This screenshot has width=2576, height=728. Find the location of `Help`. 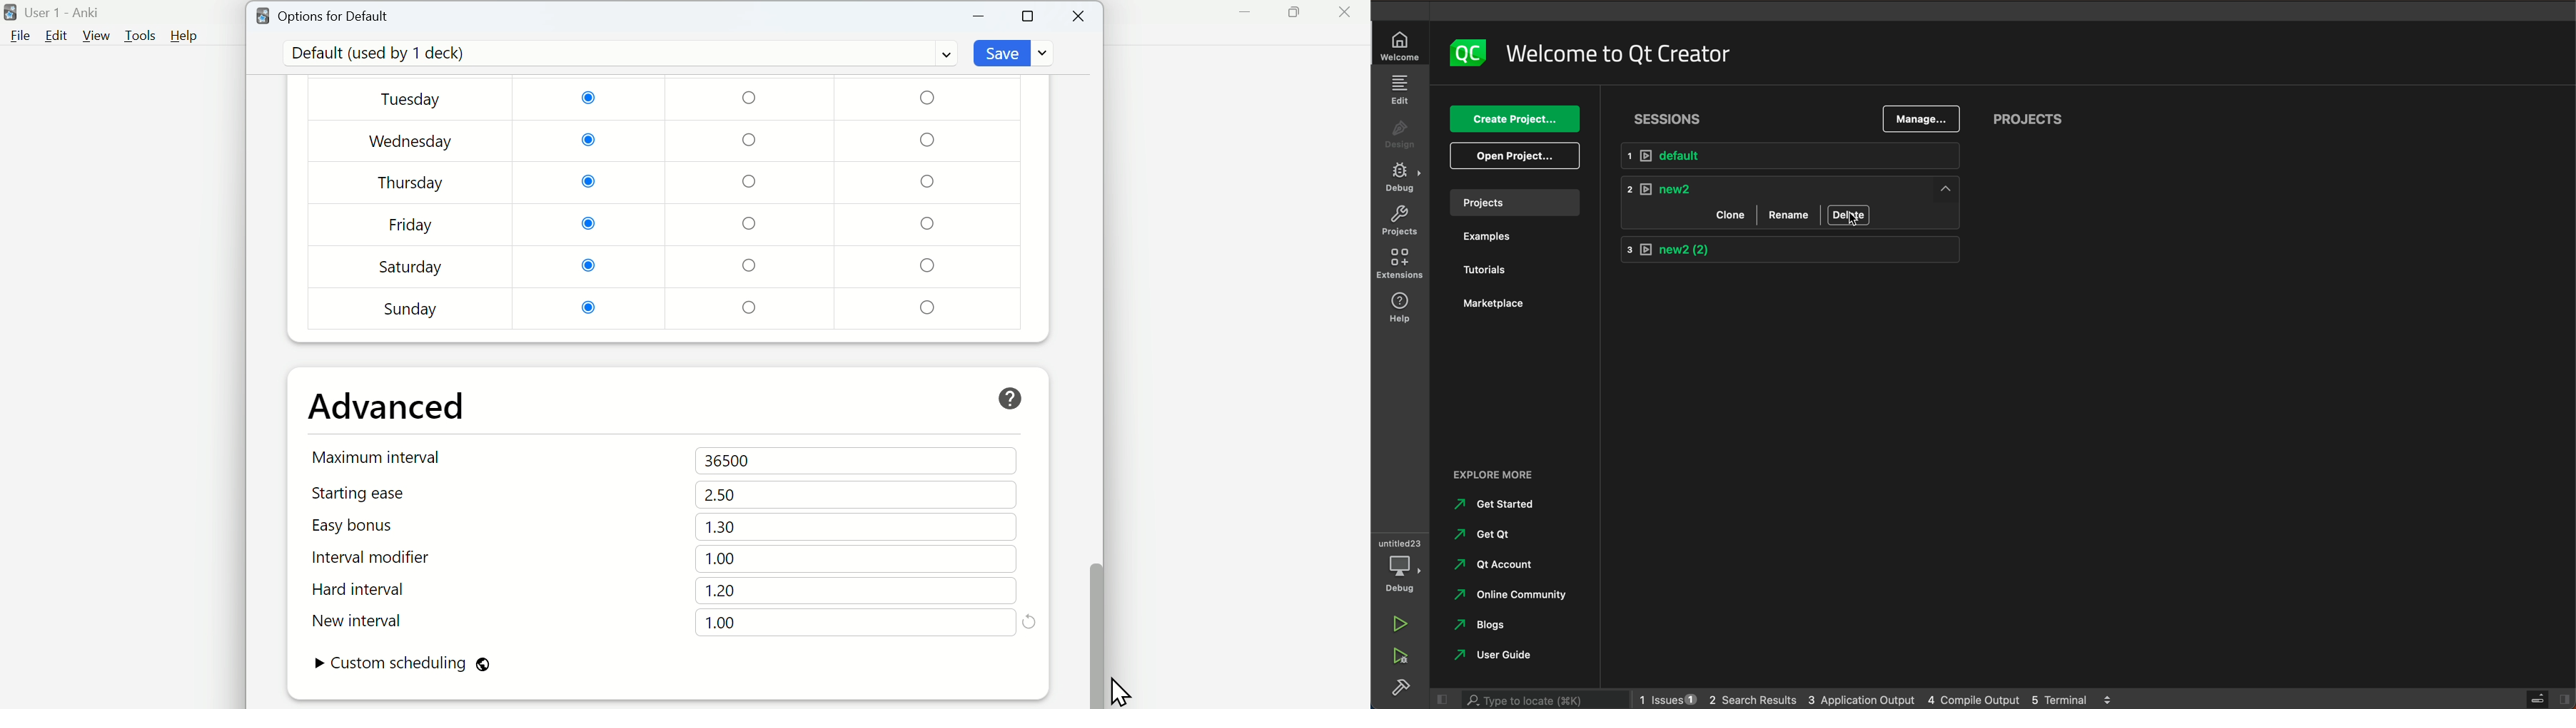

Help is located at coordinates (184, 36).